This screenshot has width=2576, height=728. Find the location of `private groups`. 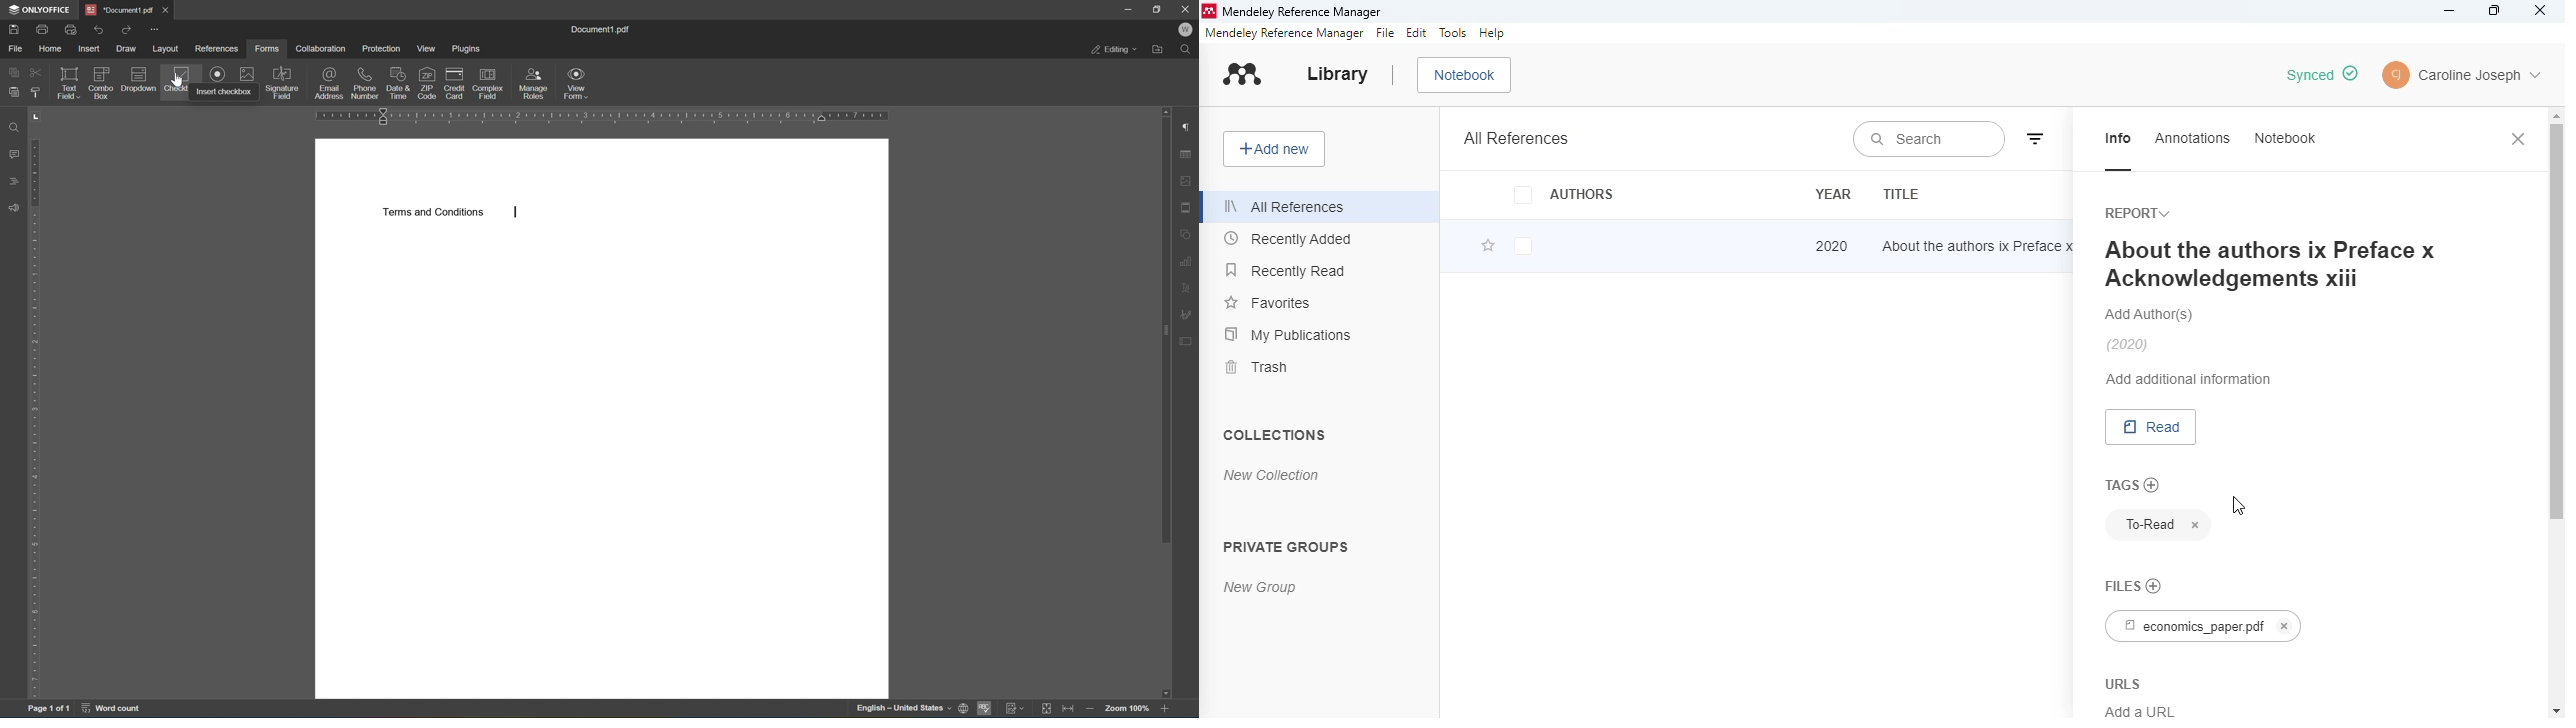

private groups is located at coordinates (1286, 545).